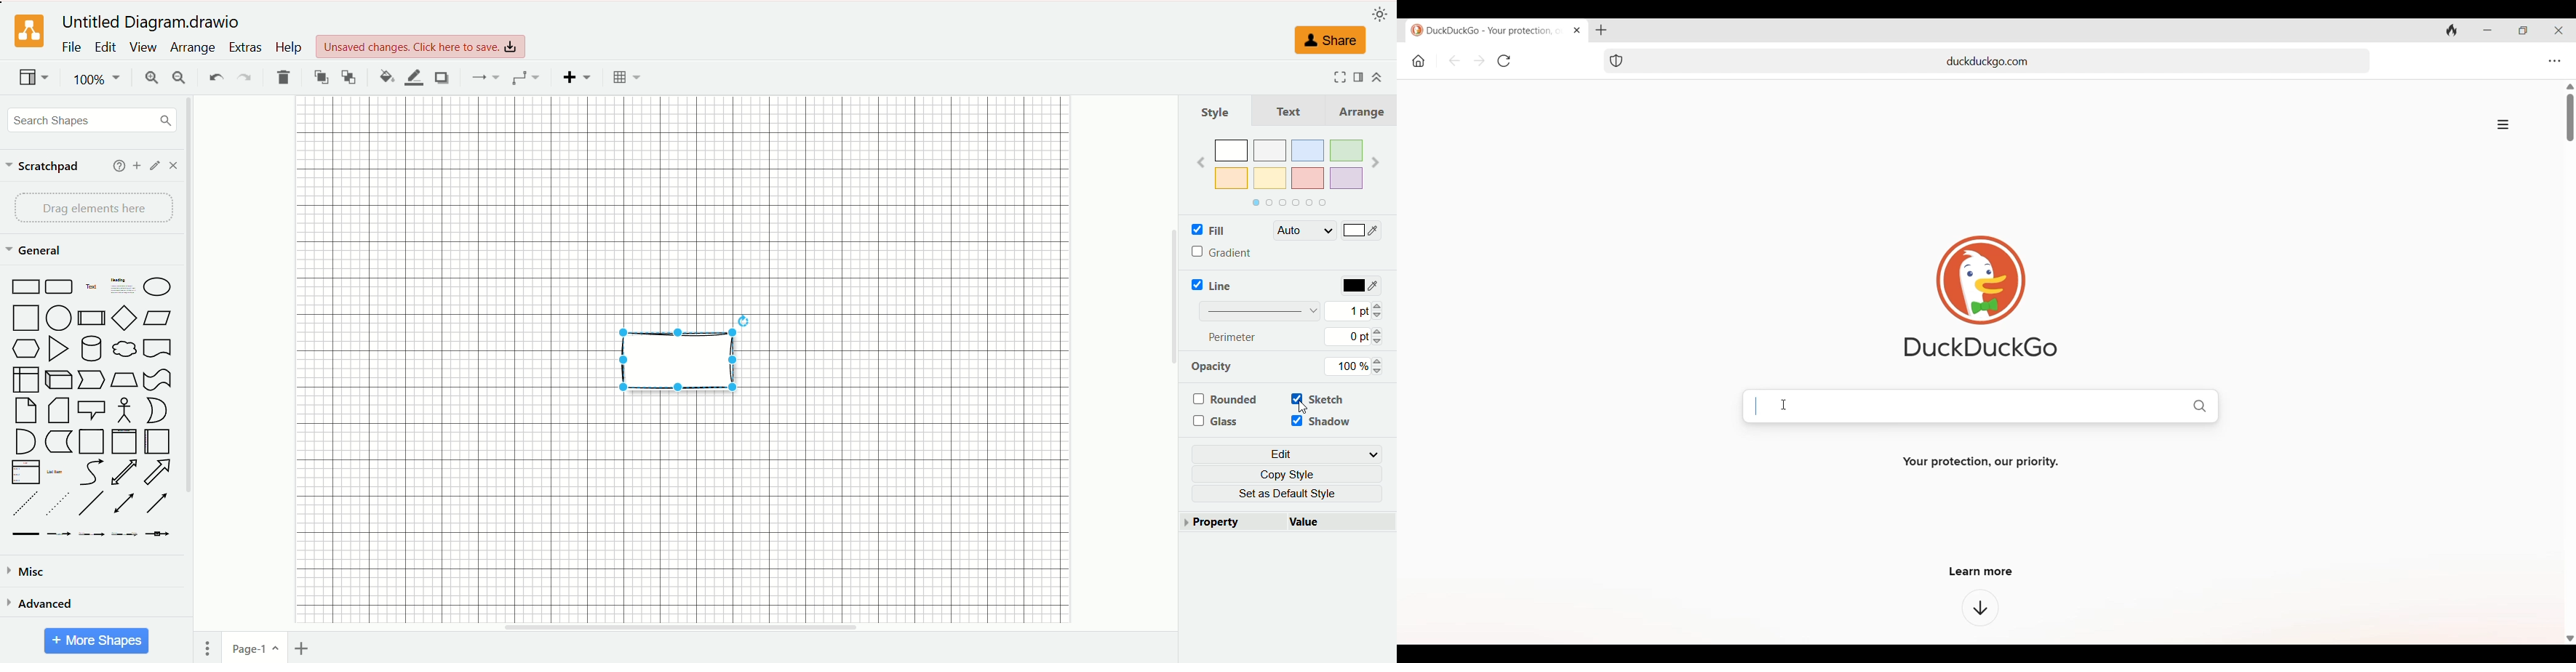 This screenshot has width=2576, height=672. What do you see at coordinates (422, 47) in the screenshot?
I see `click here to save` at bounding box center [422, 47].